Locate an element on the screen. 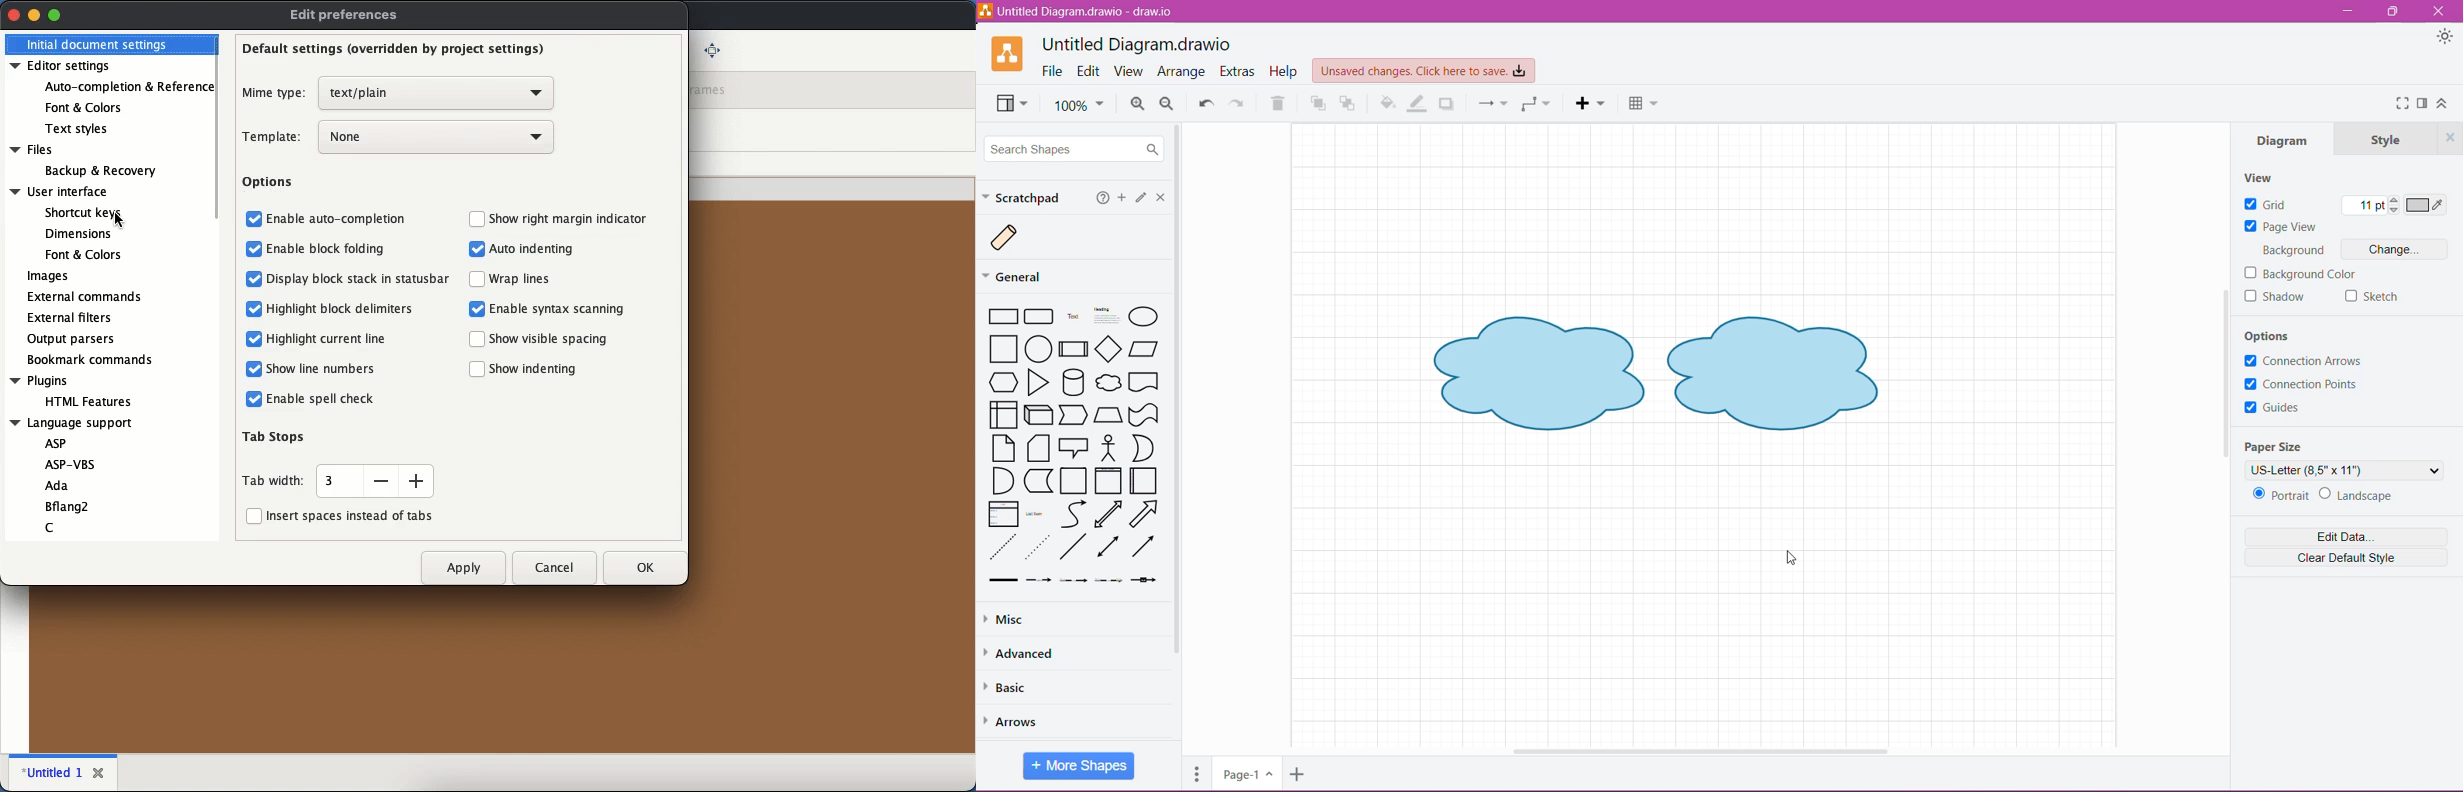 The height and width of the screenshot is (812, 2464). Help is located at coordinates (1285, 72).